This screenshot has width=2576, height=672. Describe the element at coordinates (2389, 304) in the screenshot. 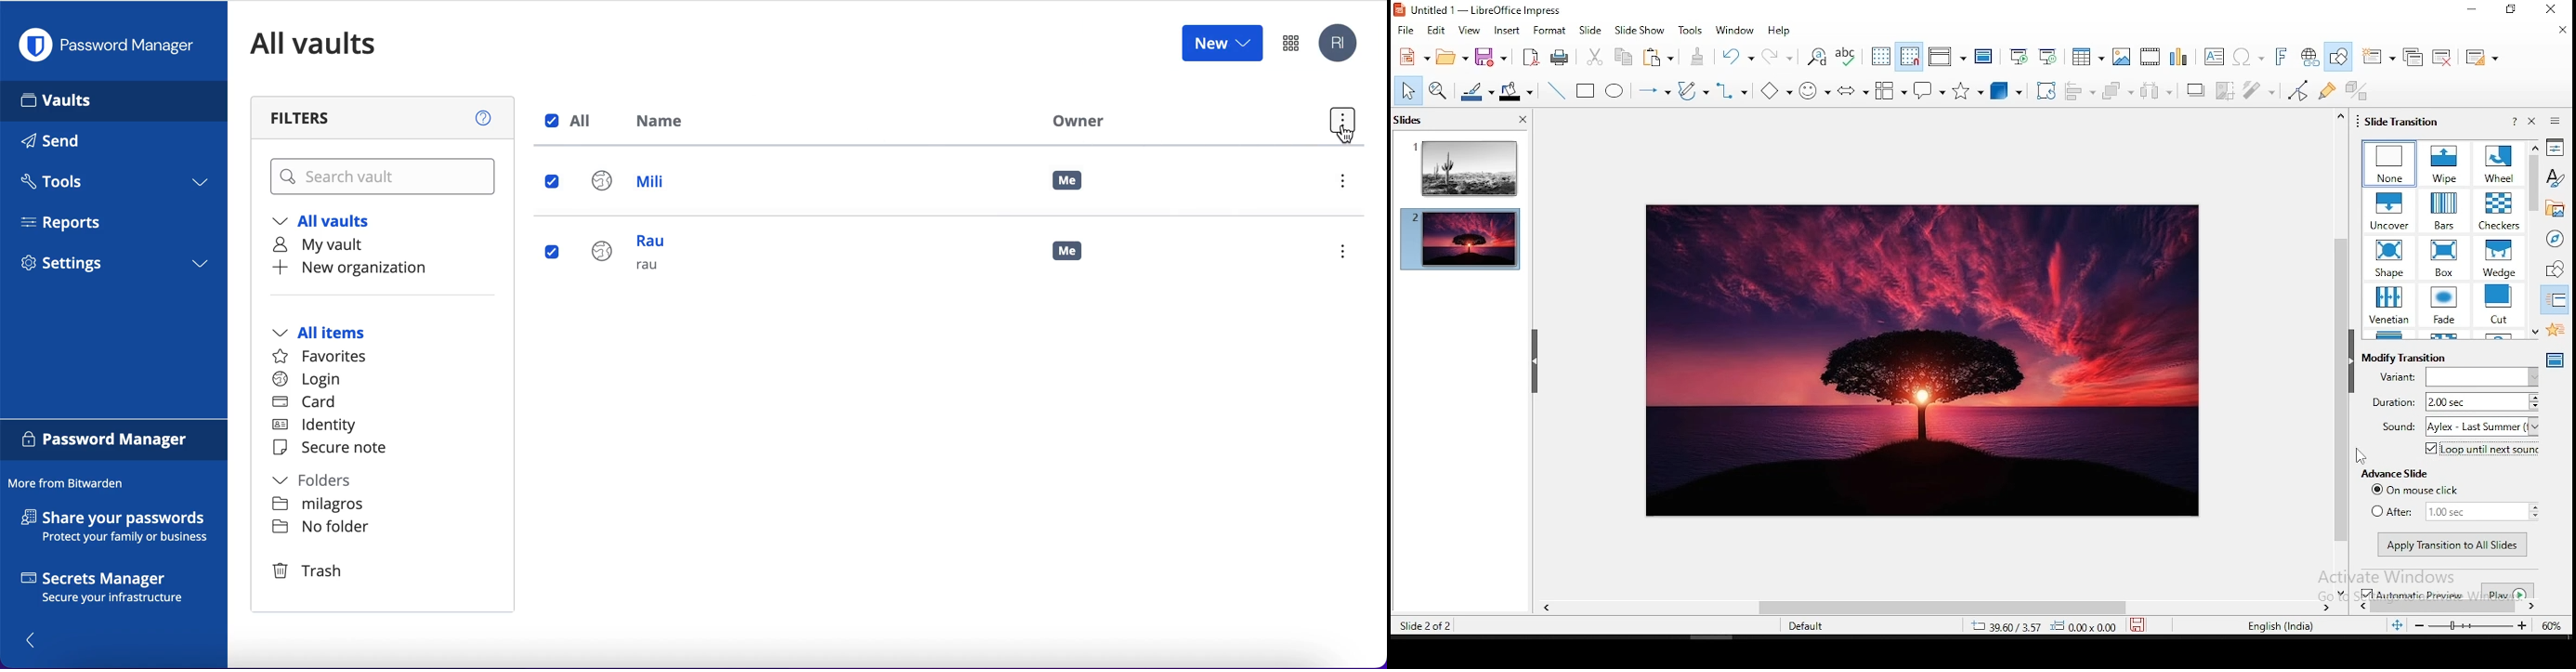

I see `transition effects` at that location.